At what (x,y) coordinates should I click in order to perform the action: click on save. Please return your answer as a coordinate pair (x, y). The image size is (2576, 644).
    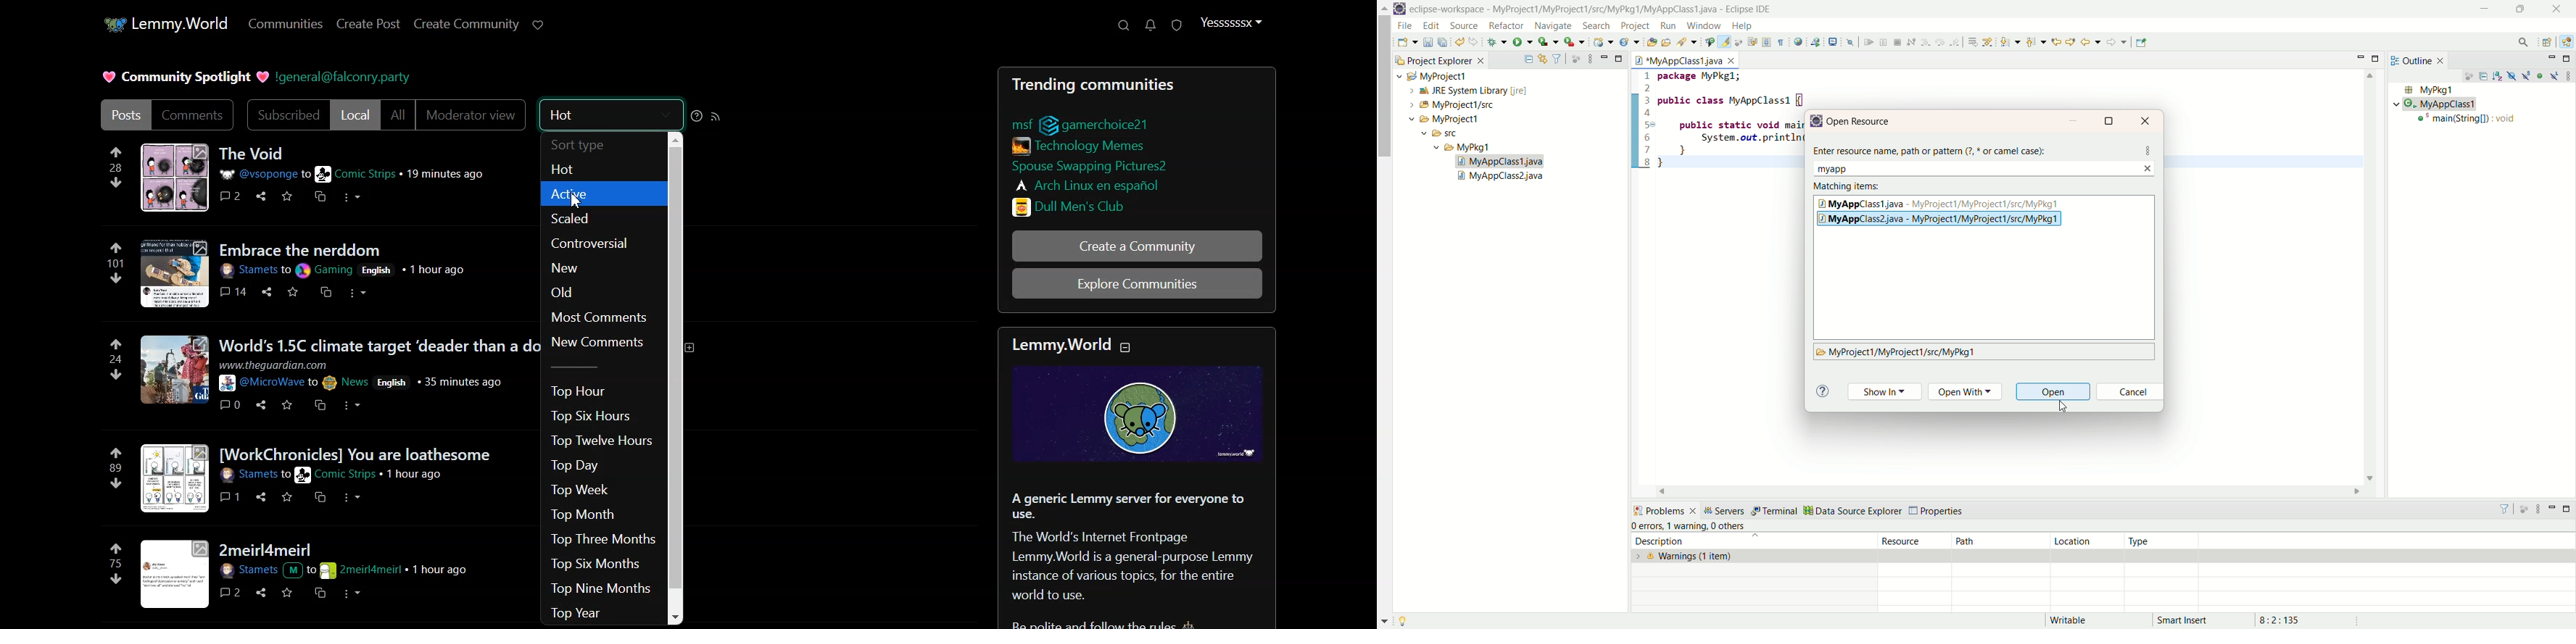
    Looking at the image, I should click on (291, 291).